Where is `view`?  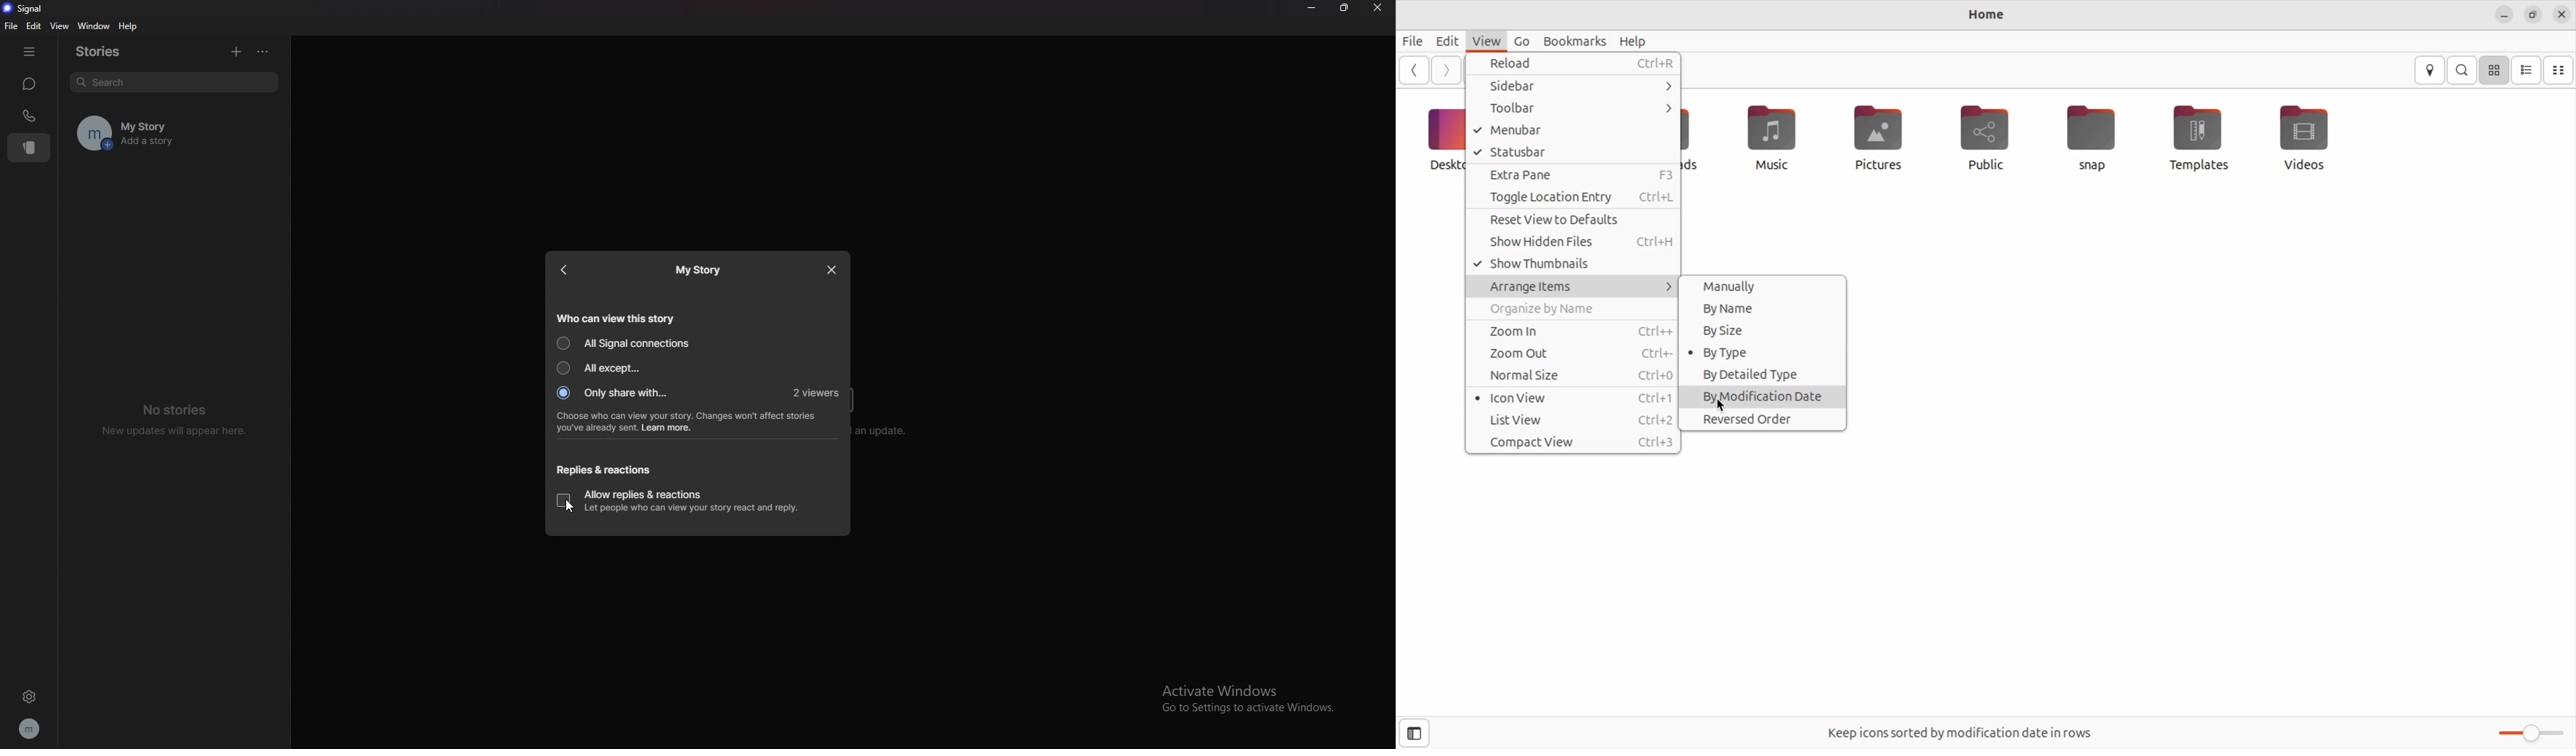 view is located at coordinates (58, 26).